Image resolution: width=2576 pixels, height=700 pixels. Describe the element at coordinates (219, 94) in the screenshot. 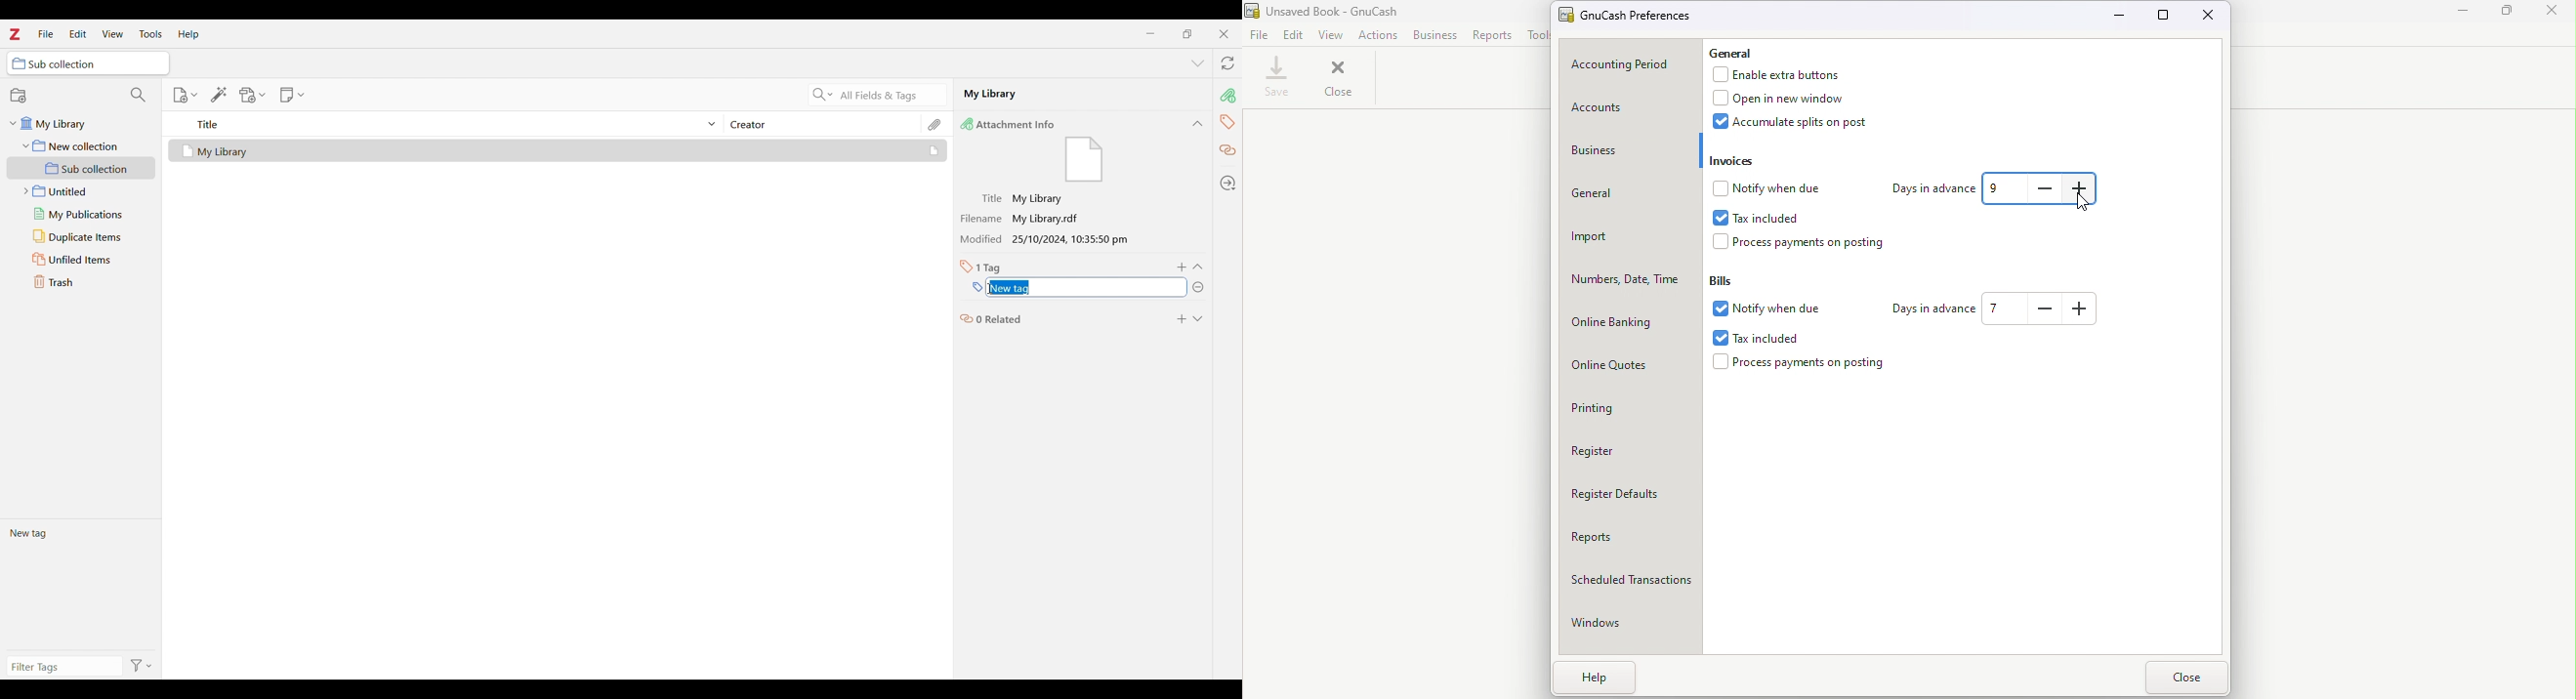

I see `Add item/s by identifier` at that location.